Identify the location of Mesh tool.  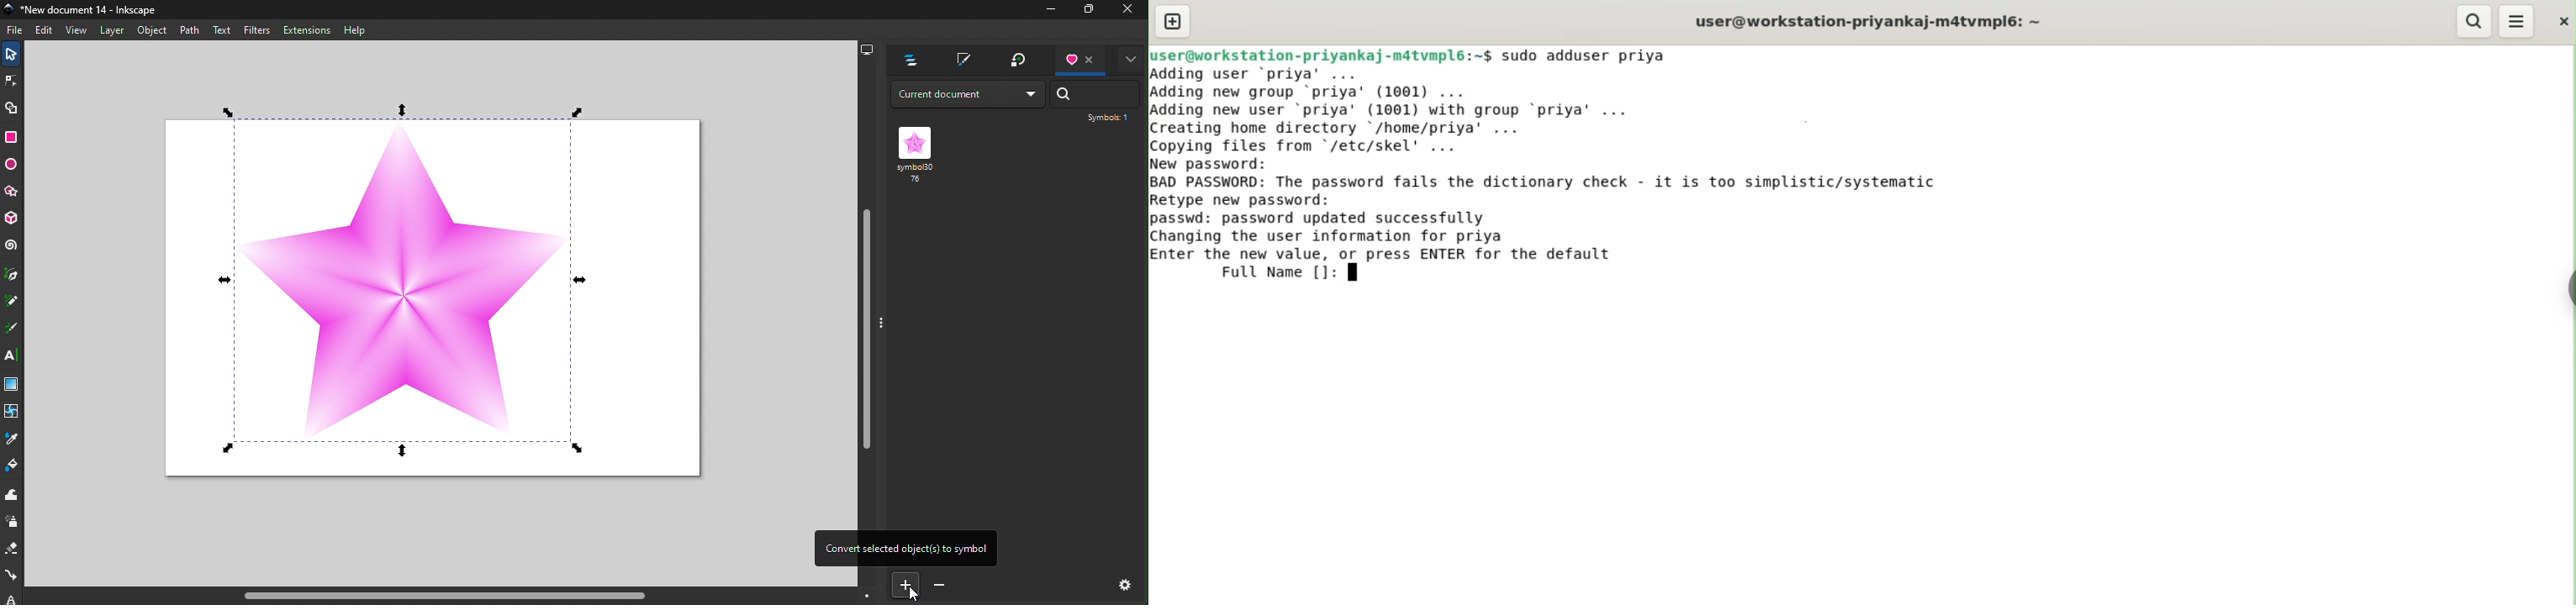
(11, 412).